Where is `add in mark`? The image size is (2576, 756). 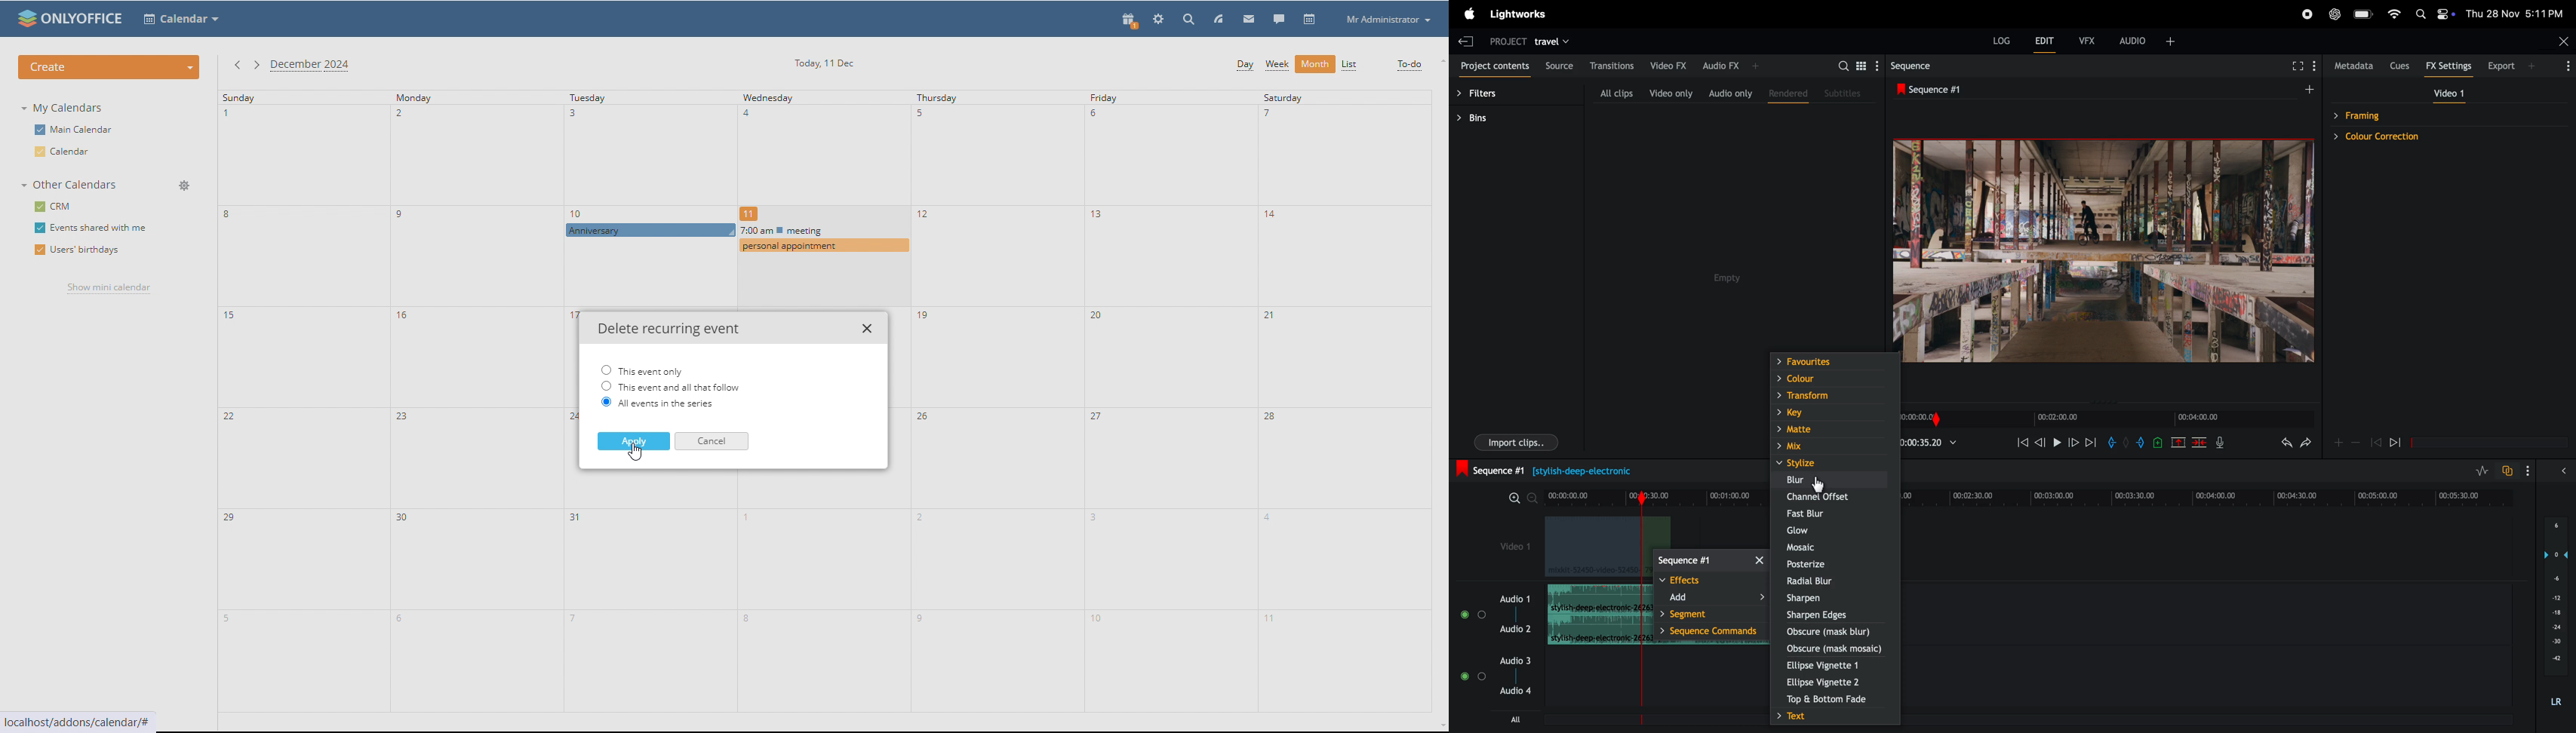
add in mark is located at coordinates (2113, 443).